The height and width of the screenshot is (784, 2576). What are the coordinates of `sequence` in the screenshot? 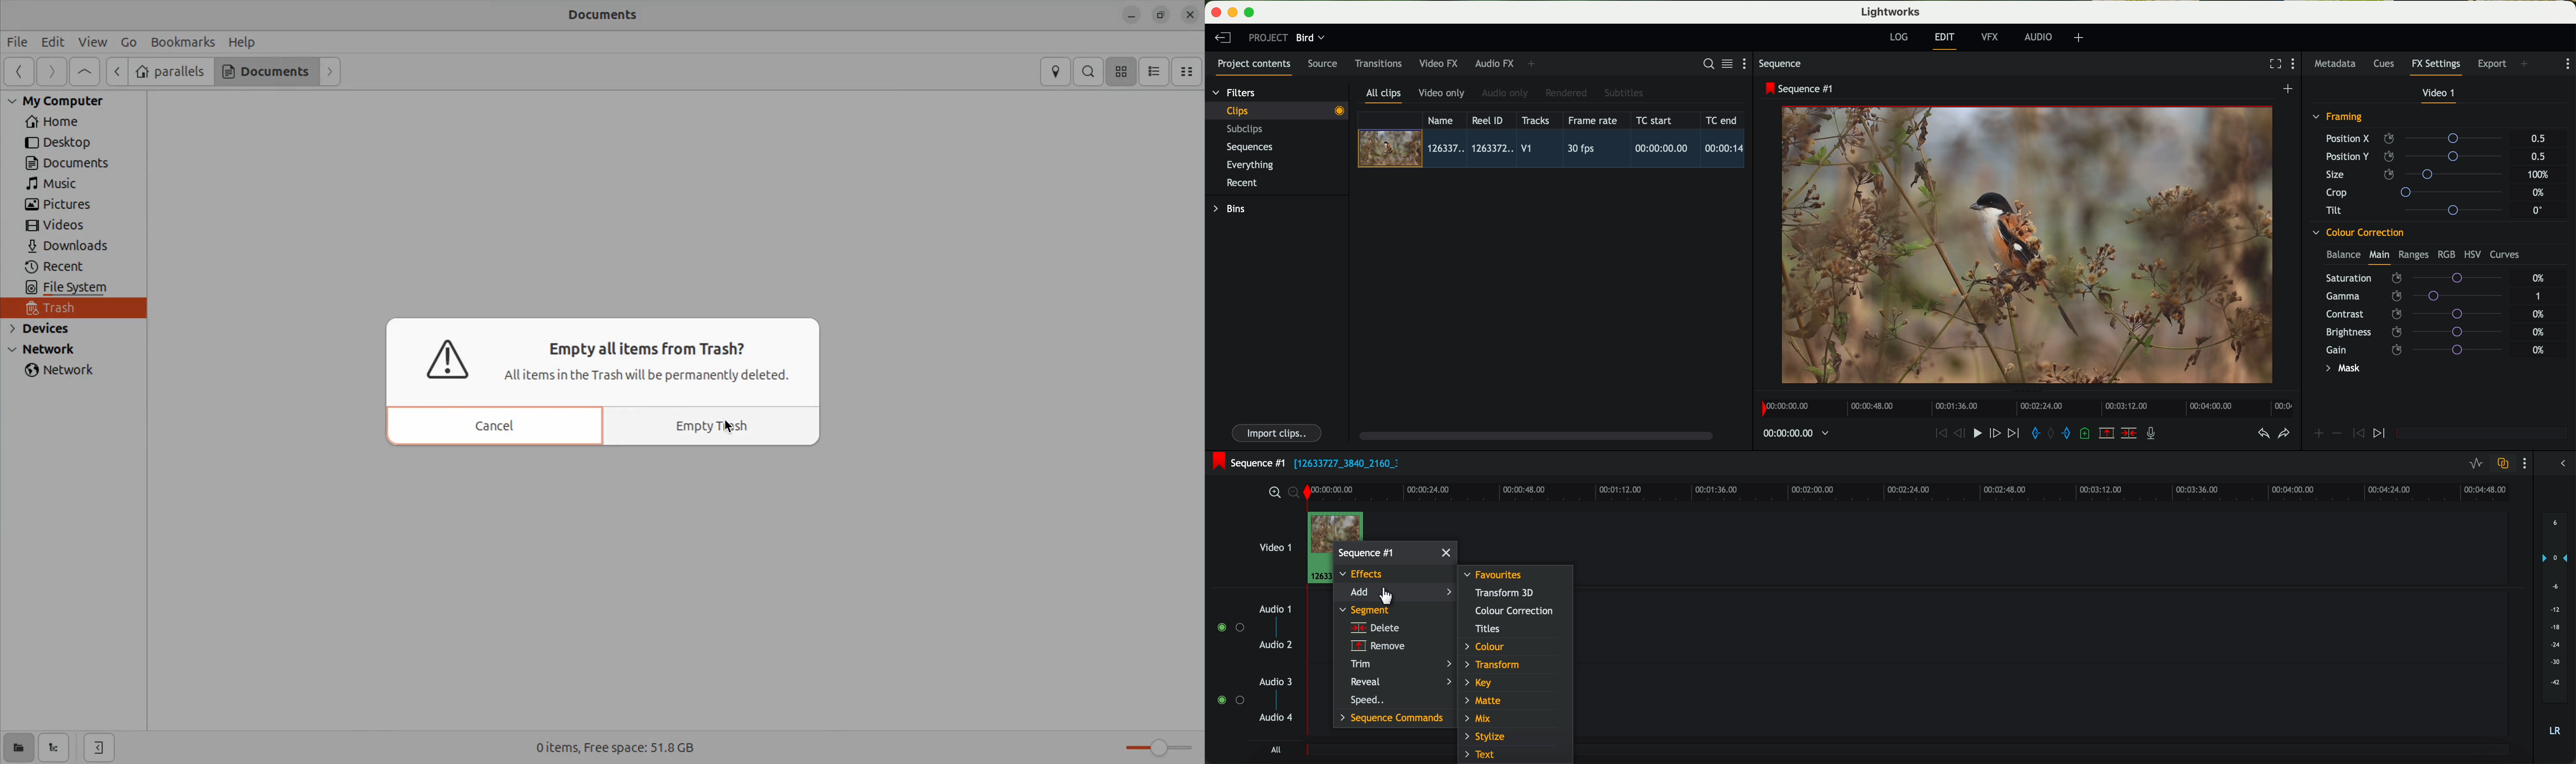 It's located at (1780, 64).